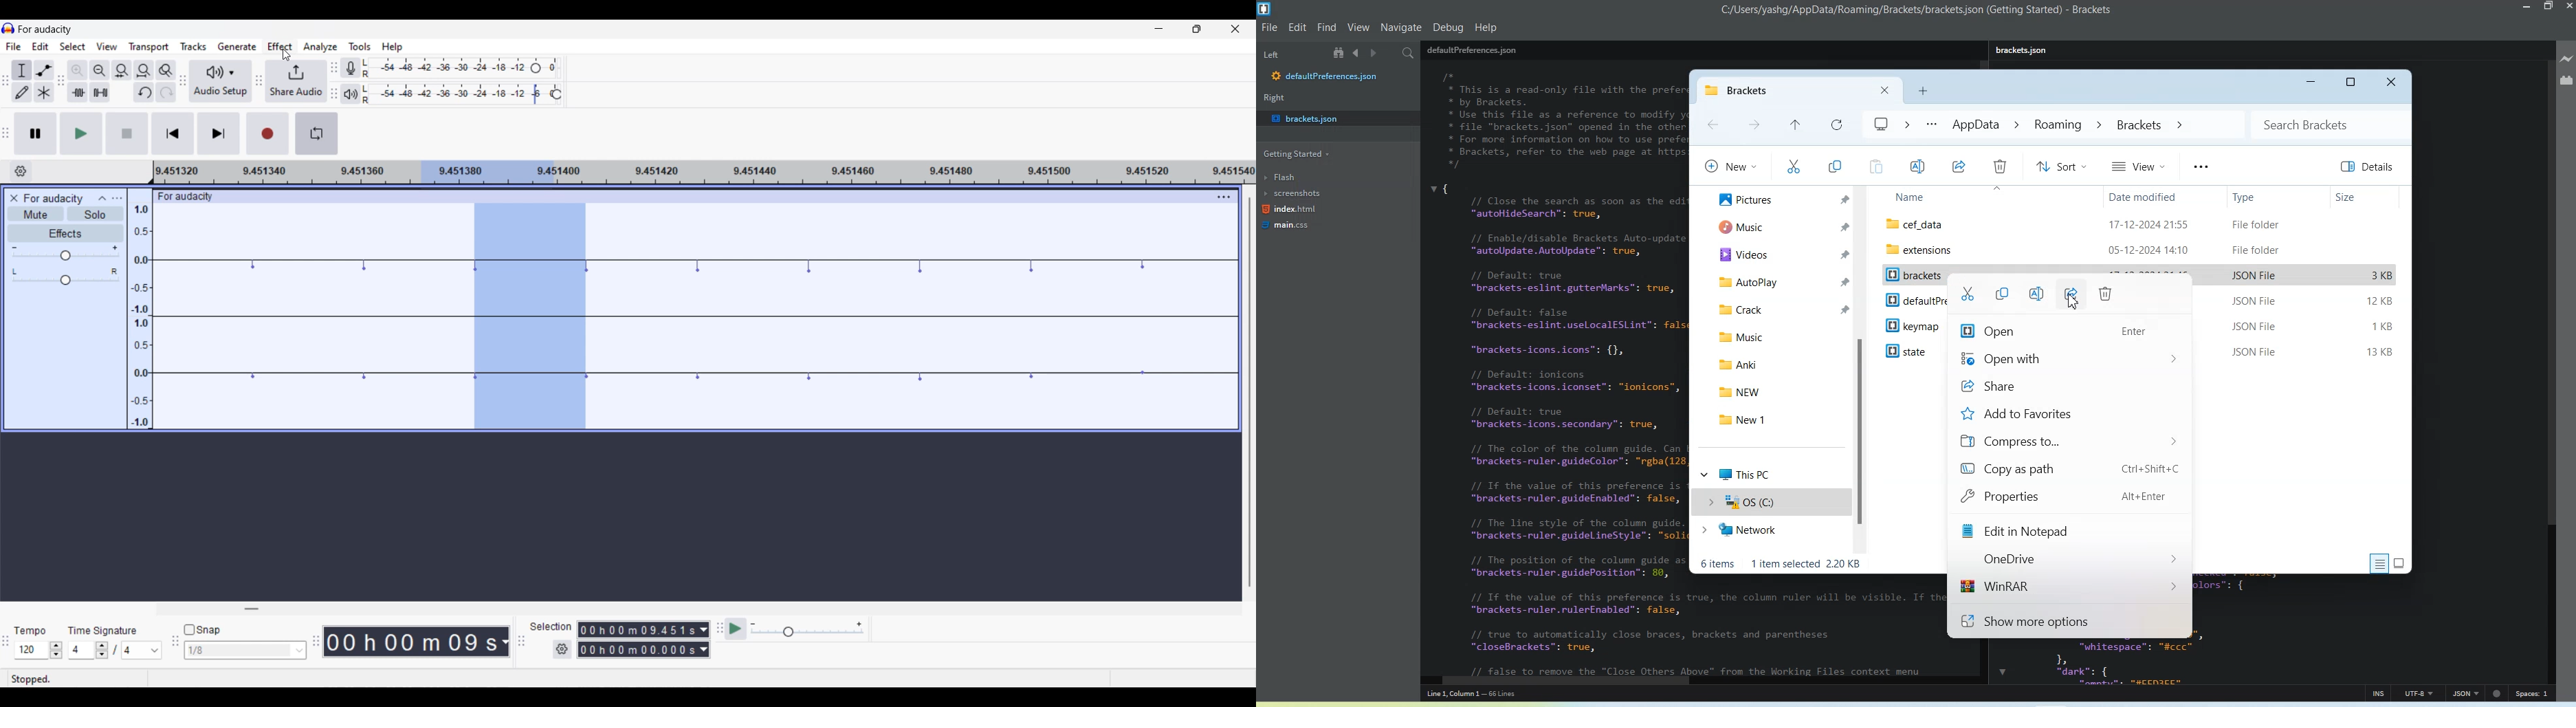 This screenshot has width=2576, height=728. I want to click on Show more Options, so click(2069, 621).